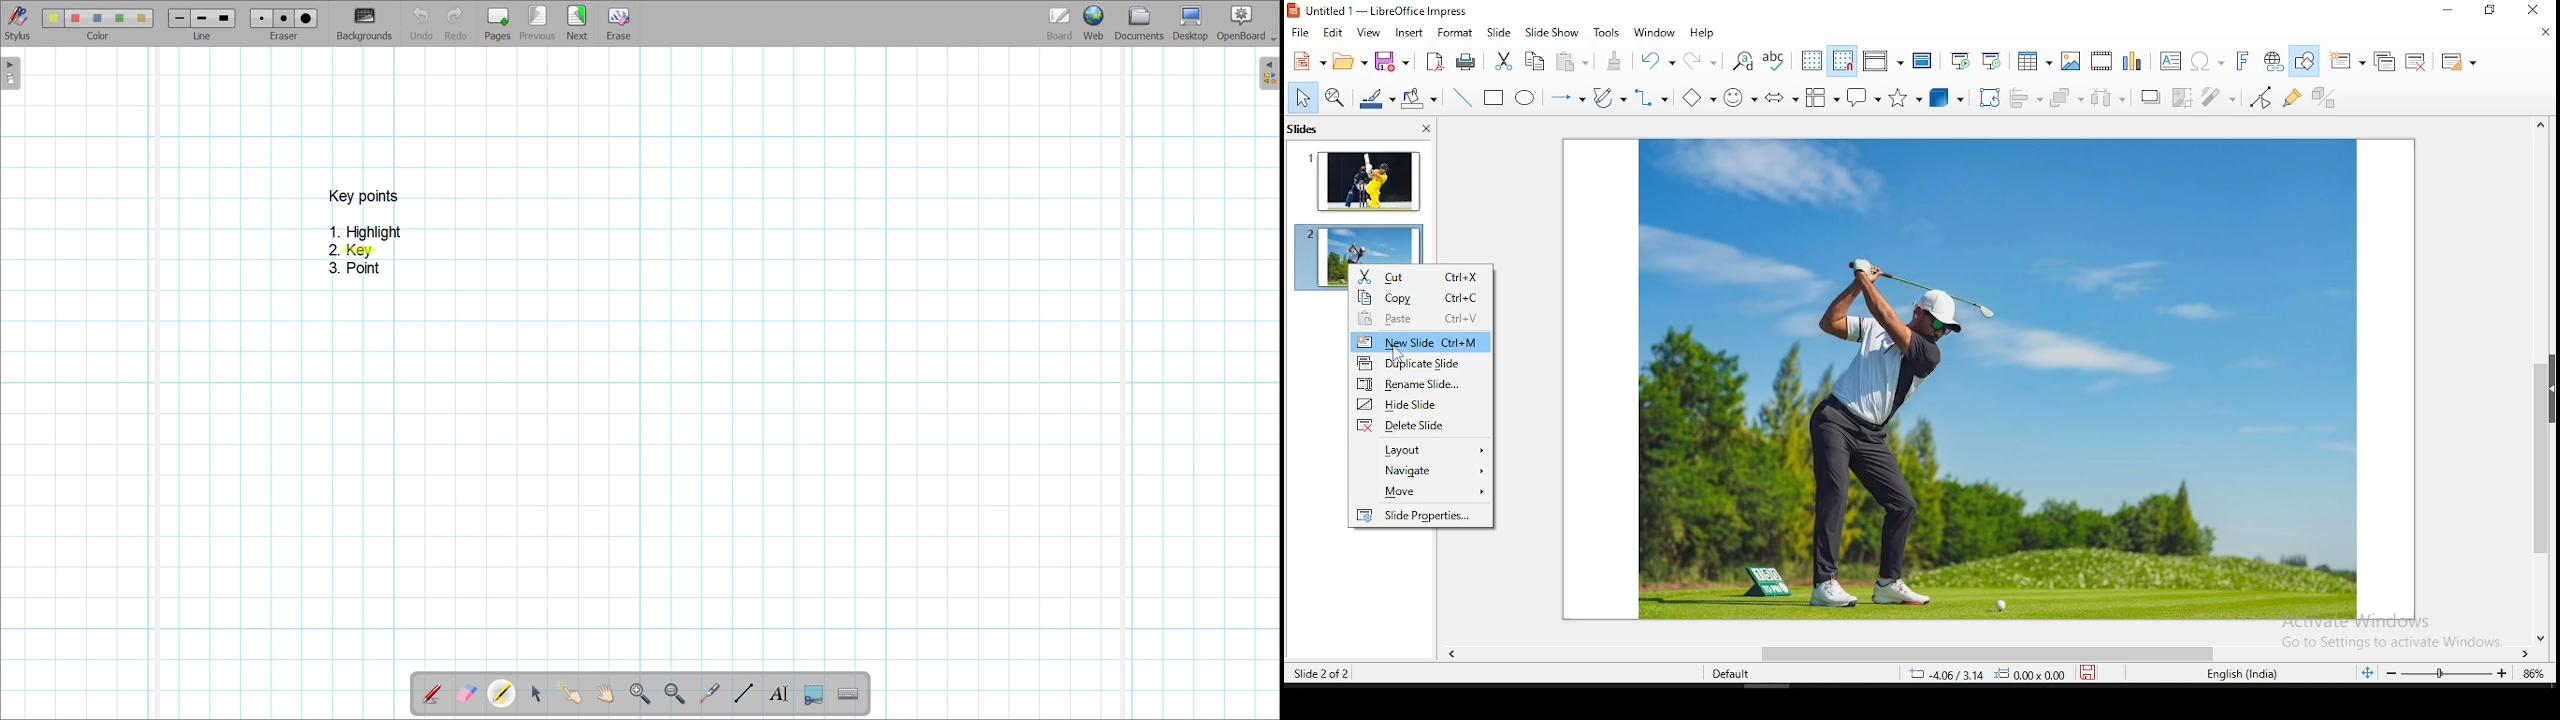 The height and width of the screenshot is (728, 2576). What do you see at coordinates (1996, 381) in the screenshot?
I see `image` at bounding box center [1996, 381].